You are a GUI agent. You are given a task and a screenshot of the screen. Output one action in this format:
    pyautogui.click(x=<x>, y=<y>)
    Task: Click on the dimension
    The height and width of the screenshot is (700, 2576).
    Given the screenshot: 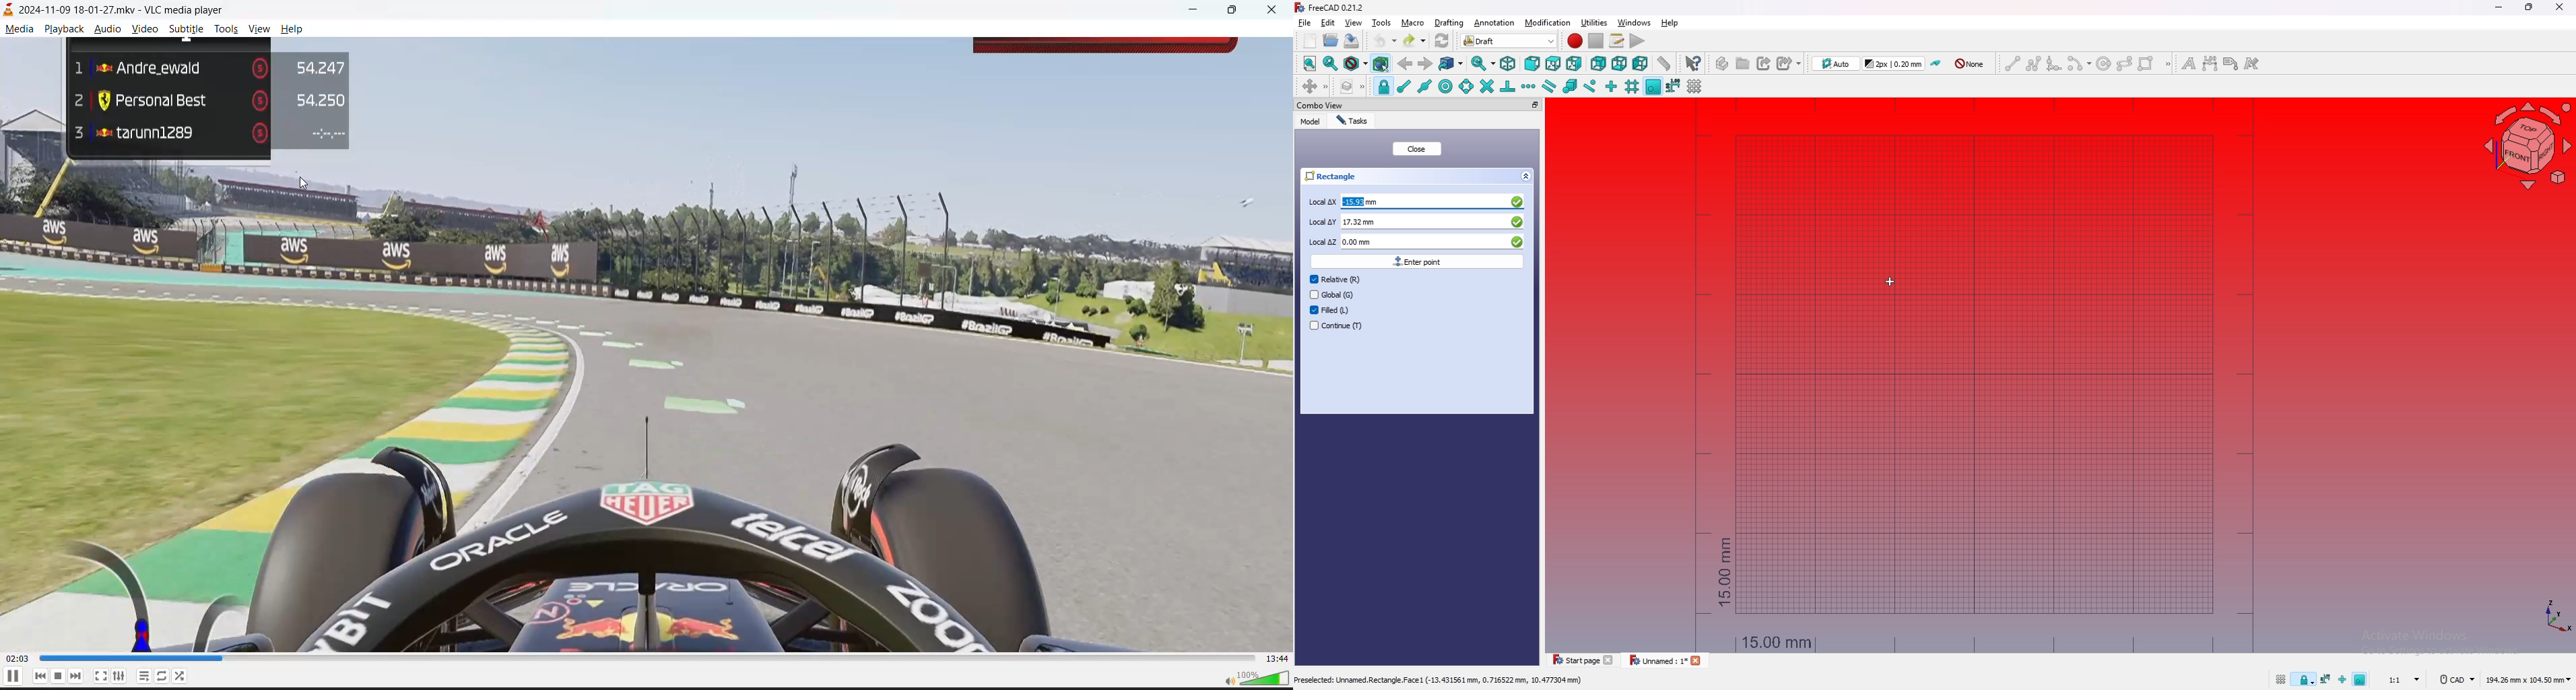 What is the action you would take?
    pyautogui.click(x=2210, y=64)
    